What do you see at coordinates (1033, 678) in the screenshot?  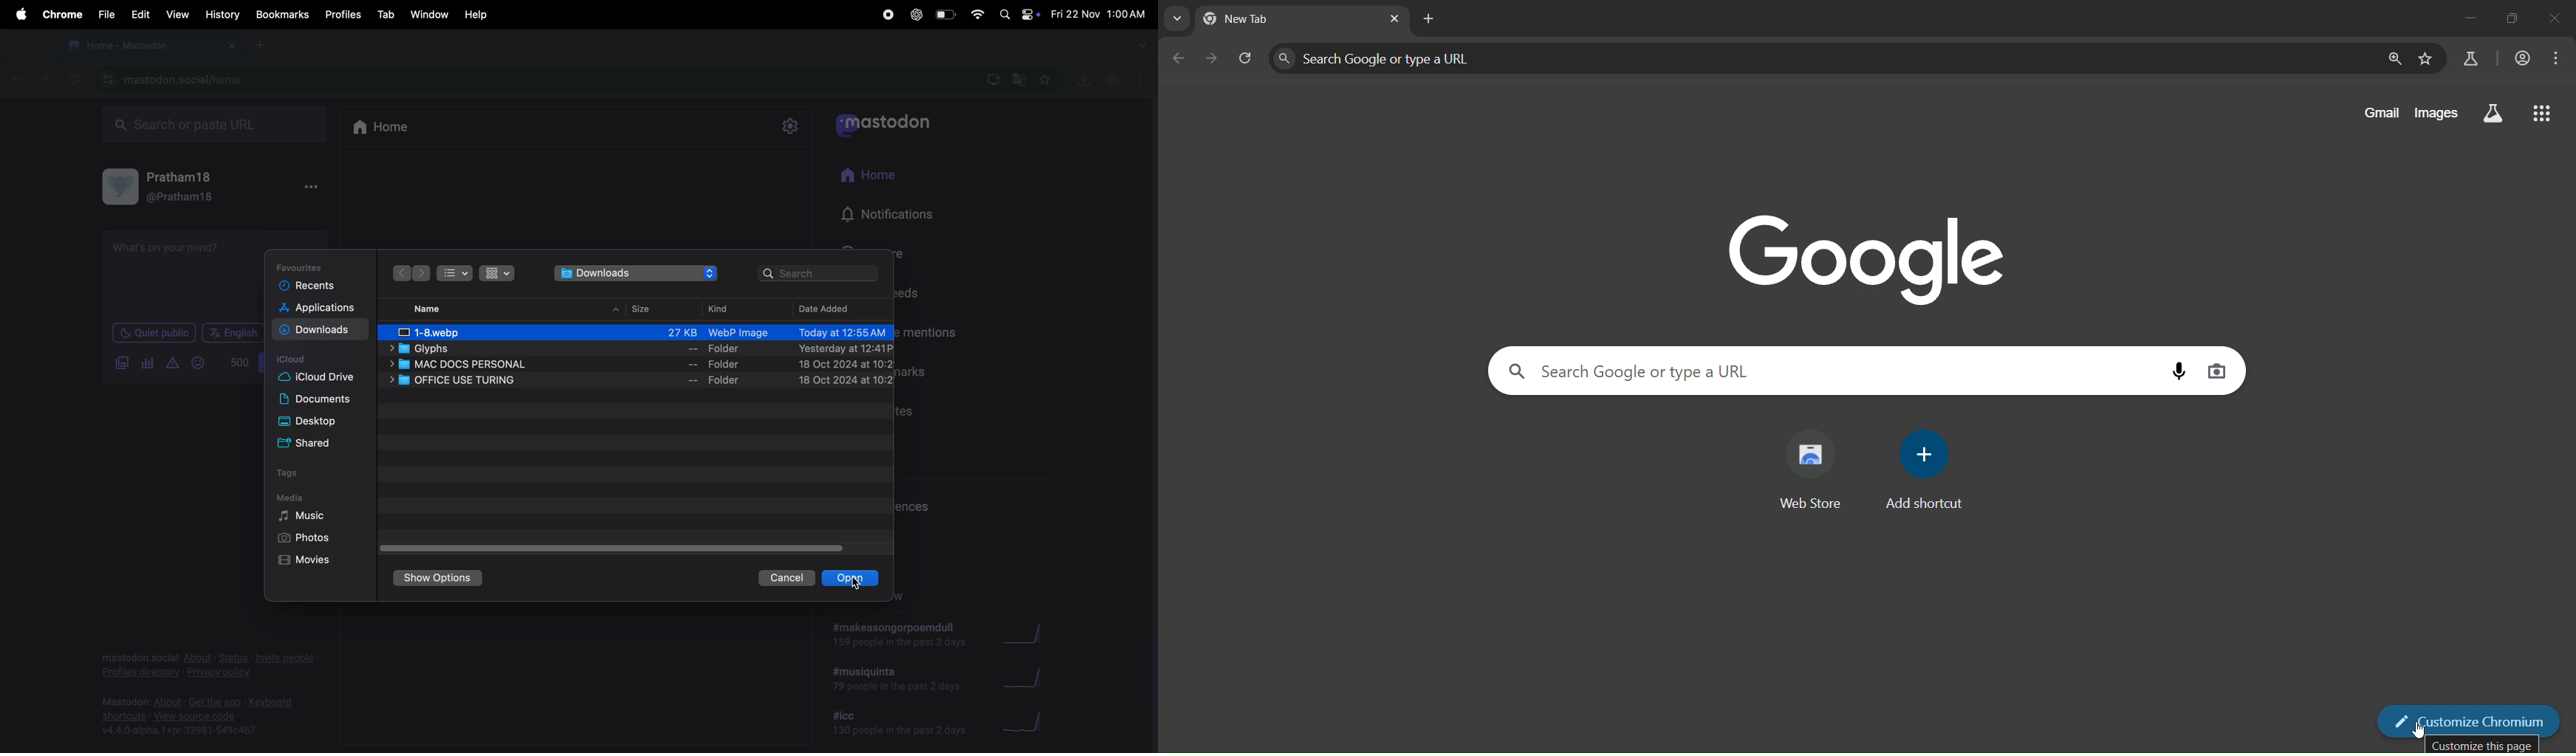 I see `graphs` at bounding box center [1033, 678].